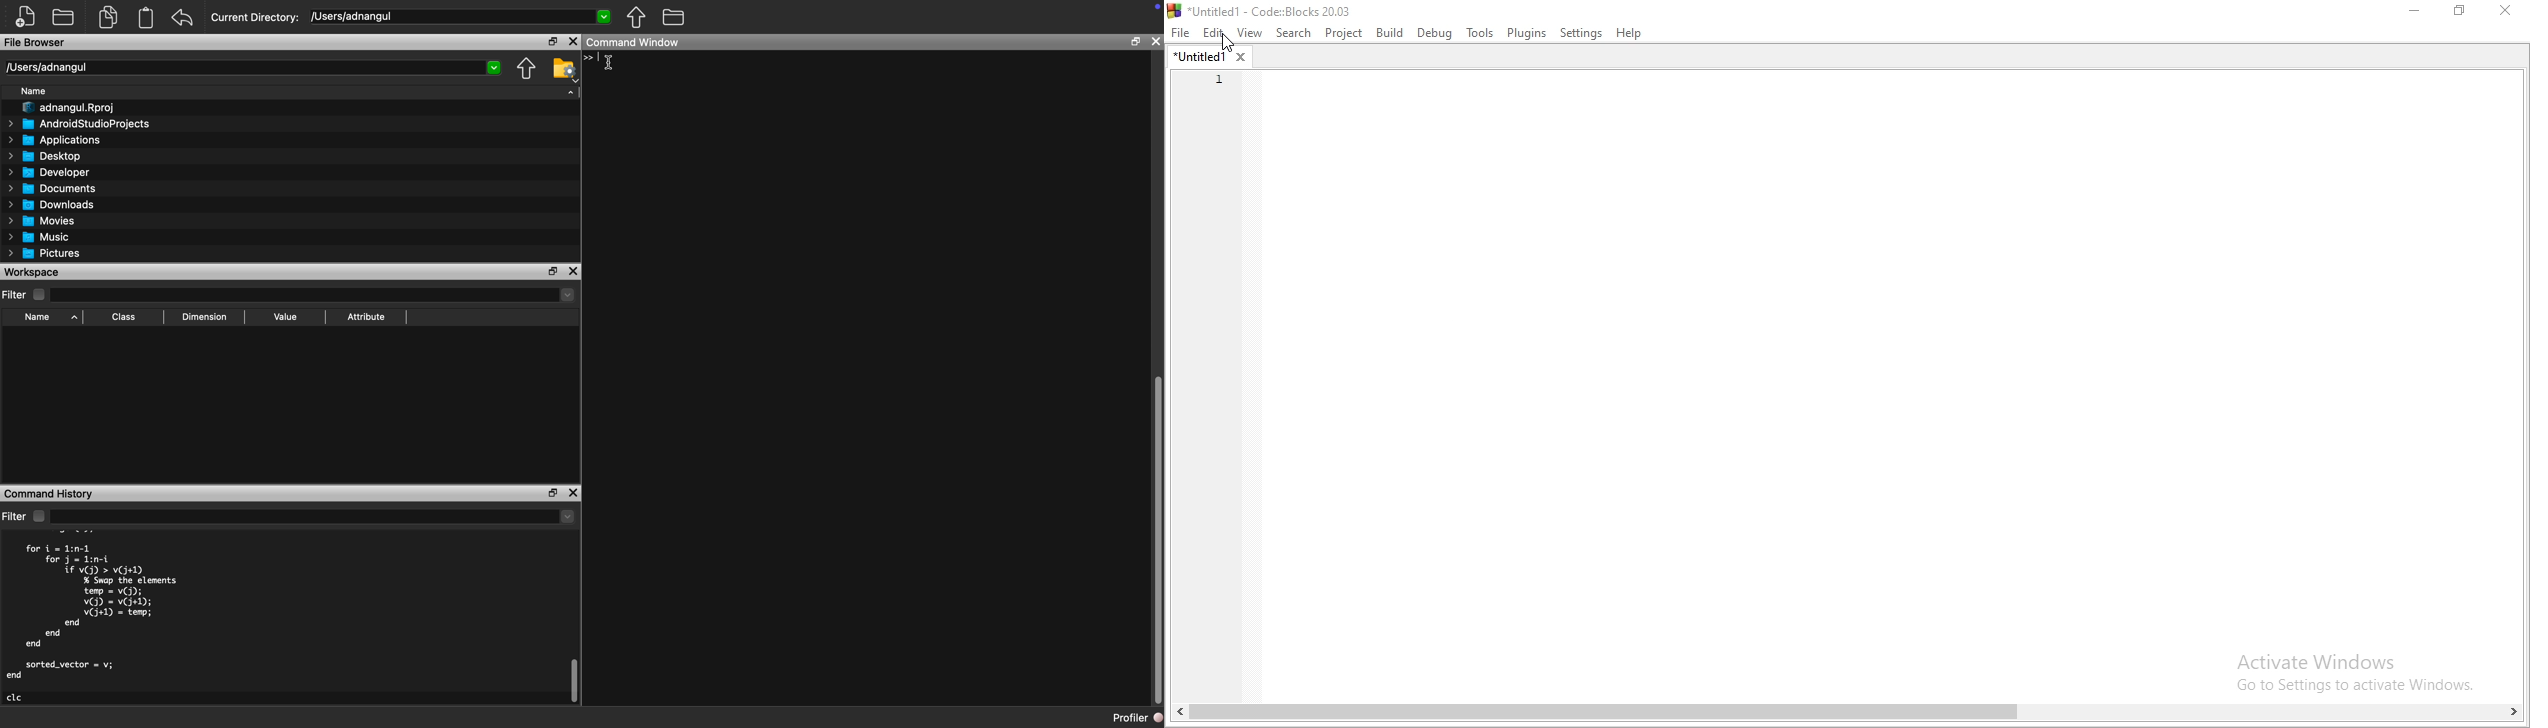 The height and width of the screenshot is (728, 2548). What do you see at coordinates (1229, 43) in the screenshot?
I see `cursor` at bounding box center [1229, 43].